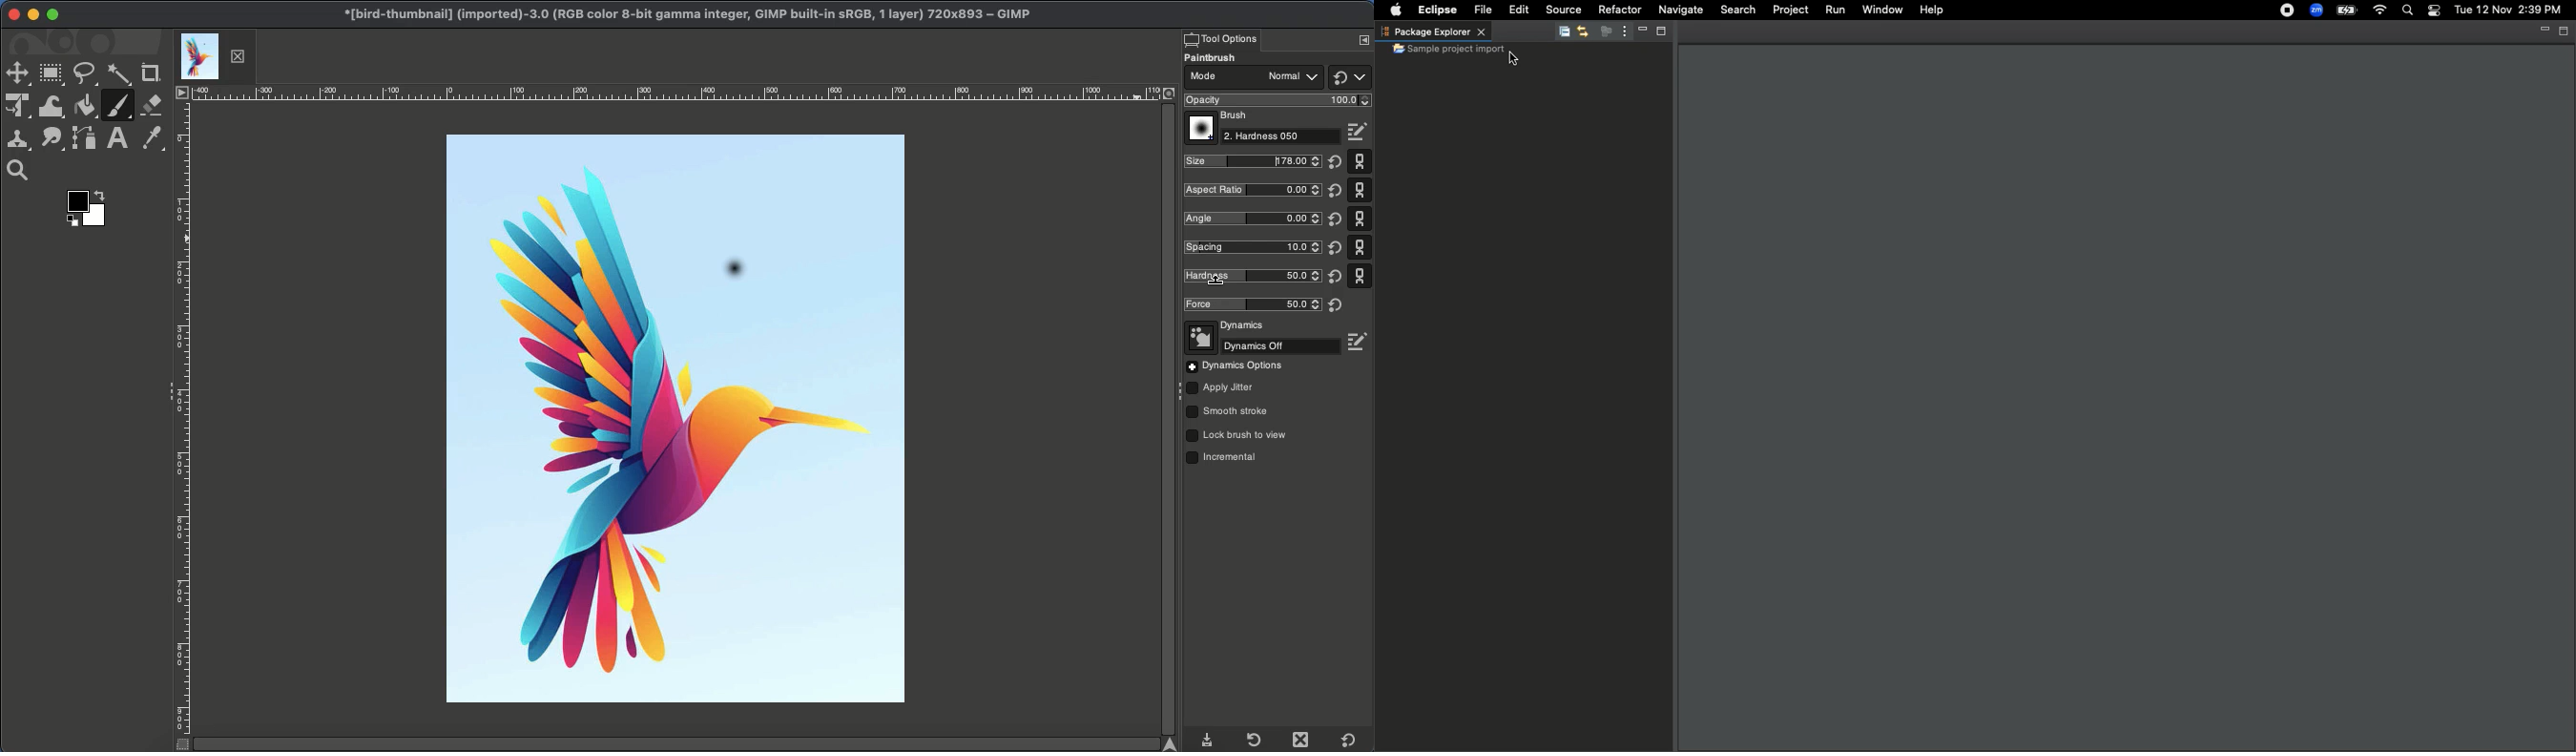 The height and width of the screenshot is (756, 2576). I want to click on Close, so click(14, 15).